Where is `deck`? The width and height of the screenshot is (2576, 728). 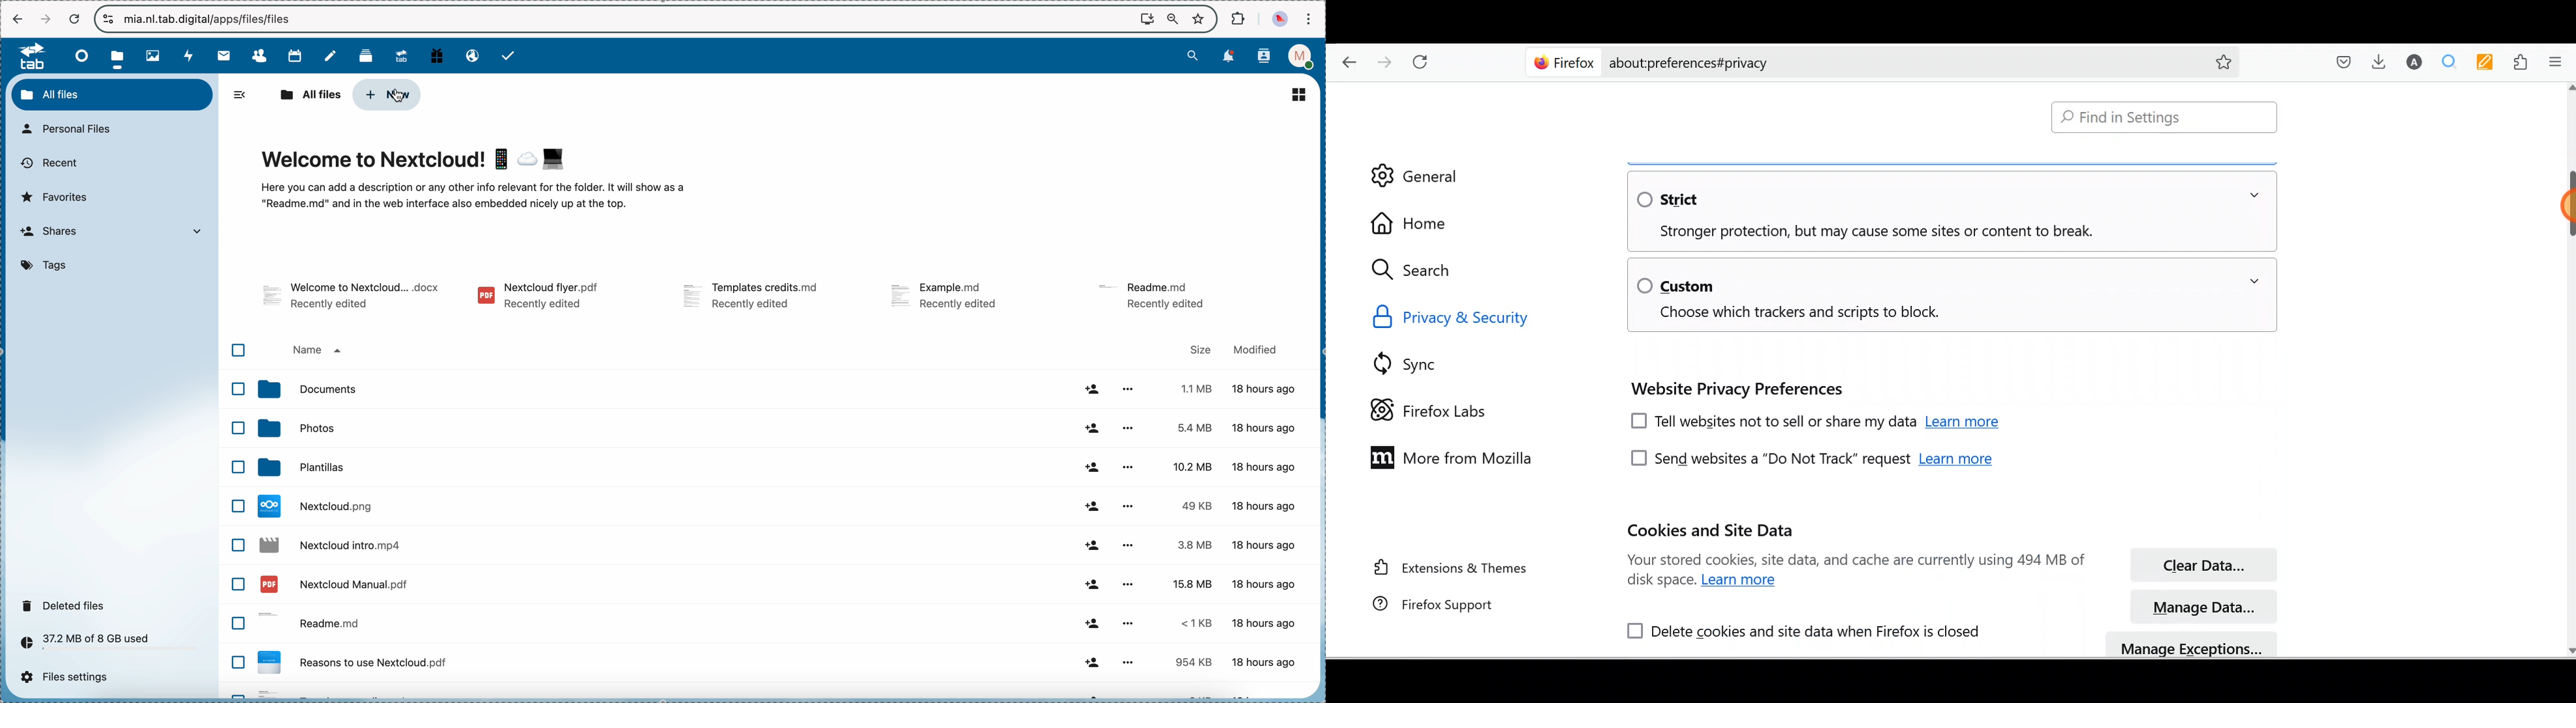 deck is located at coordinates (368, 55).